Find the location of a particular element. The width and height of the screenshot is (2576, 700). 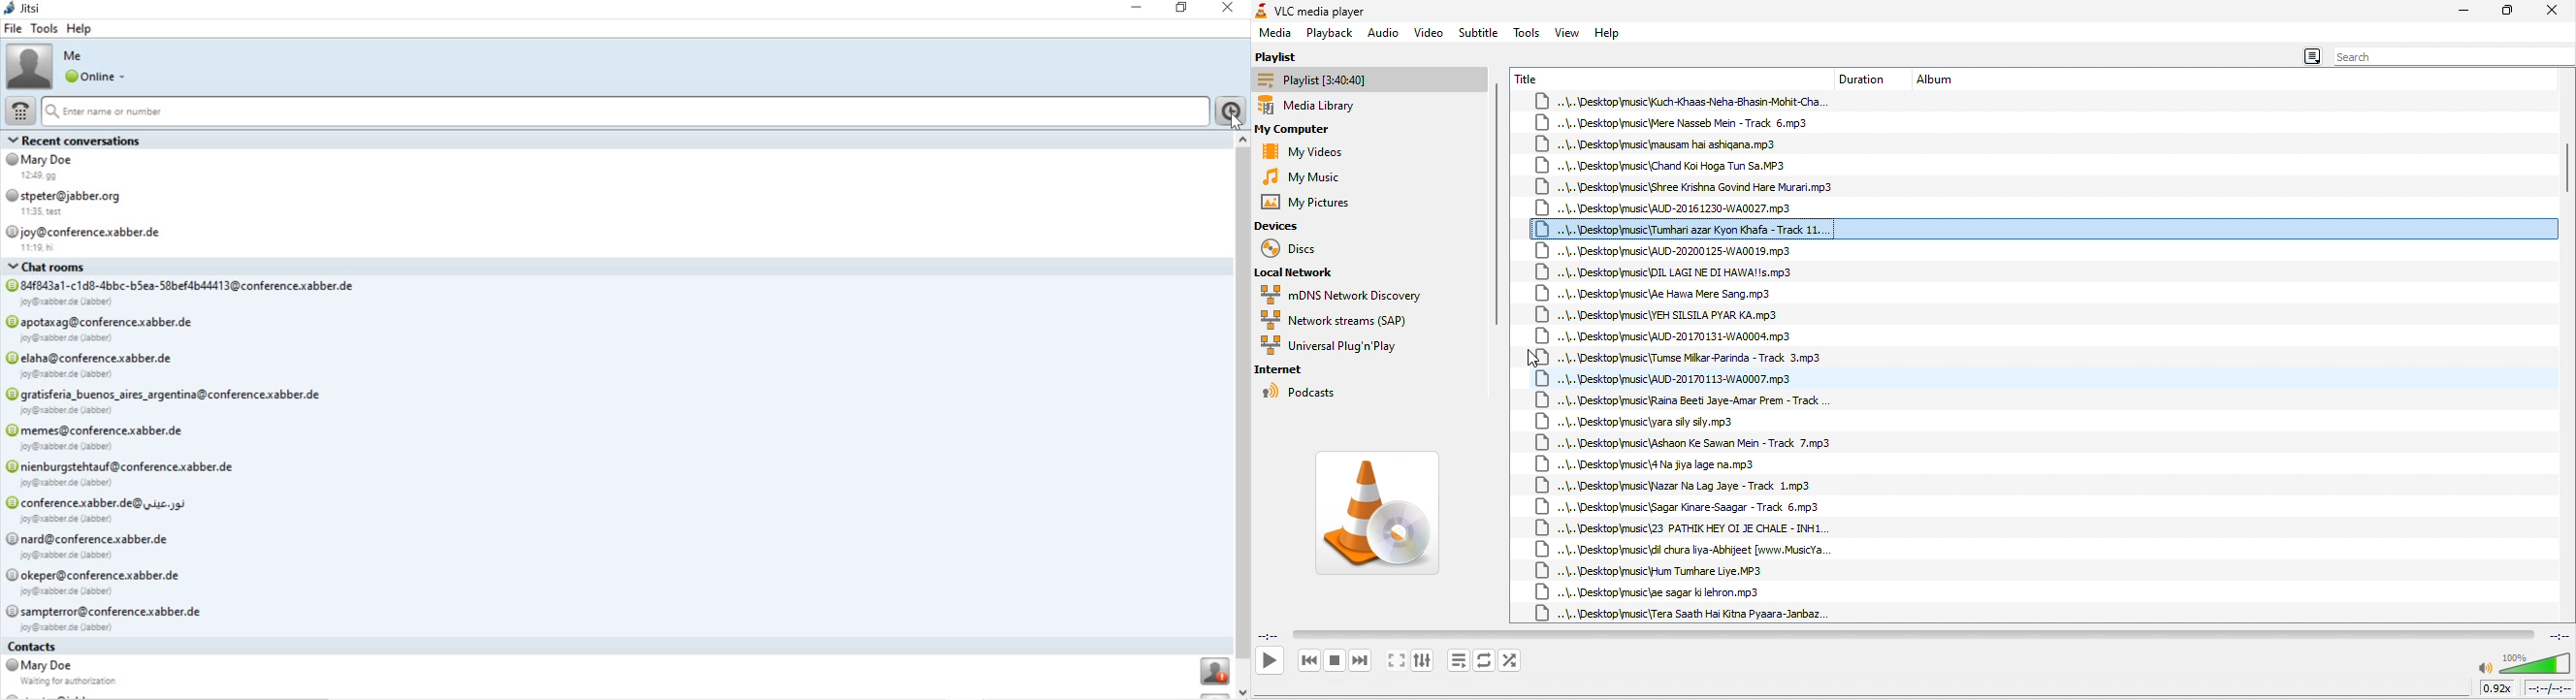

..\..\Desktop\music\Sagar Kinare-Saagar - Track 6,mp3 is located at coordinates (1685, 507).